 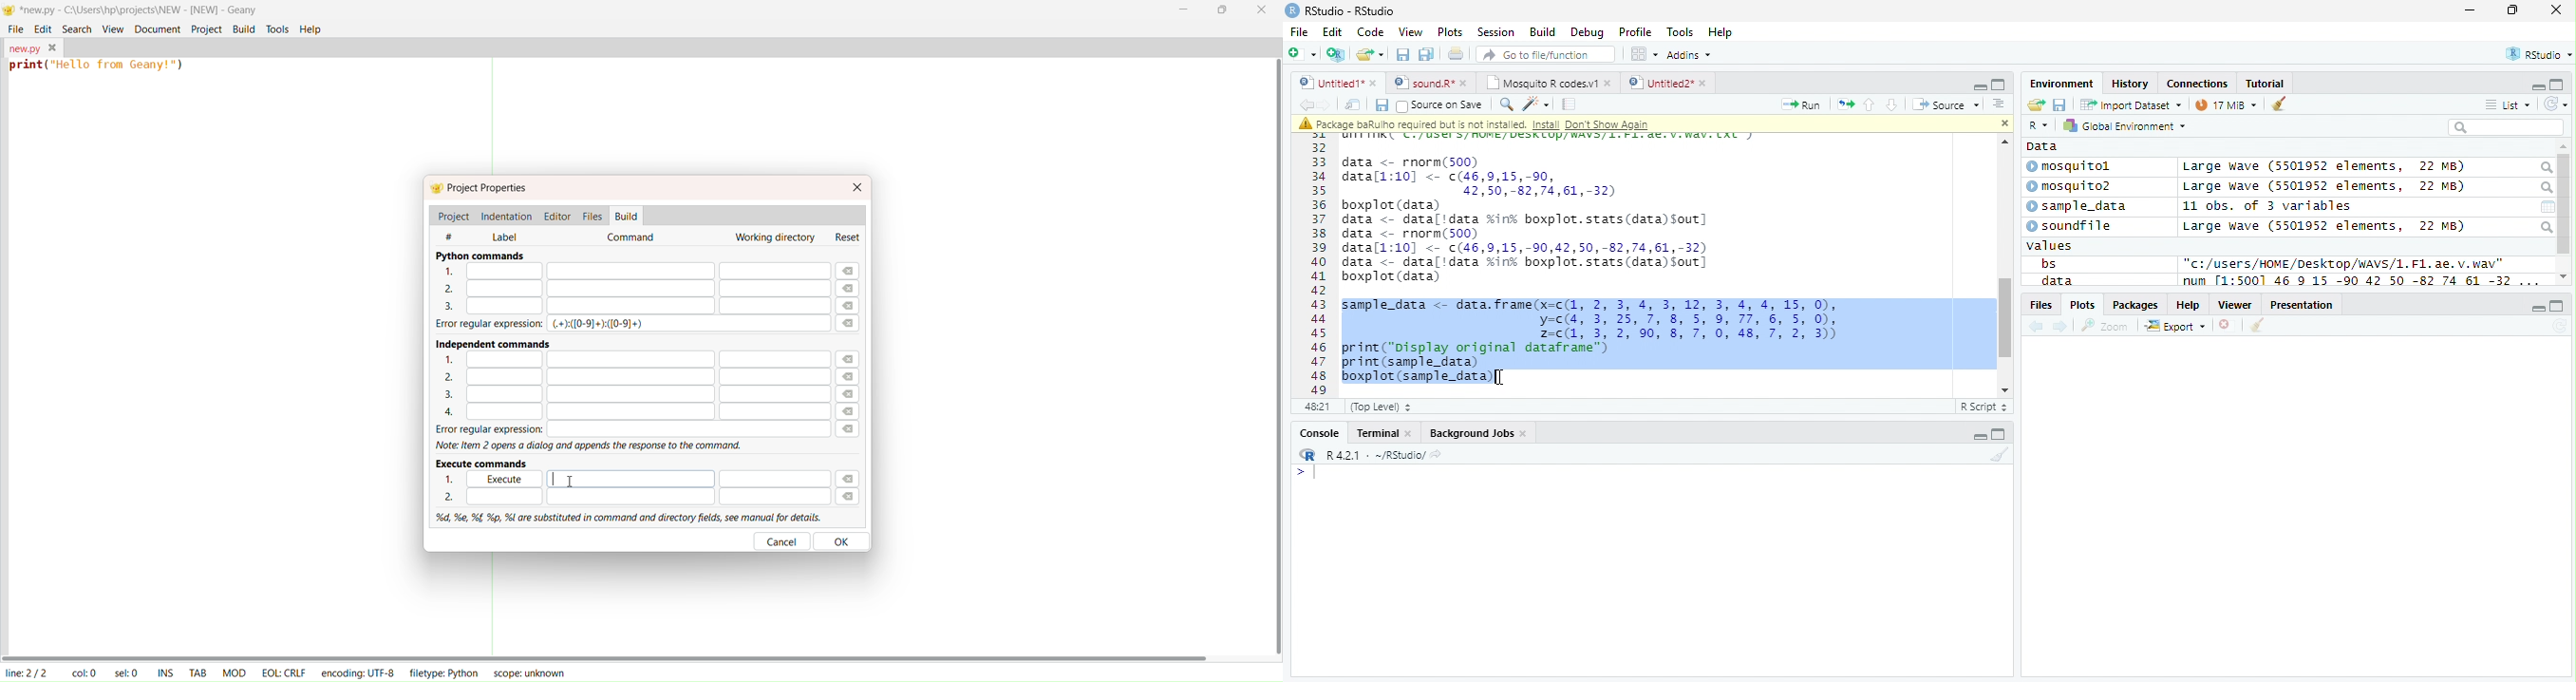 I want to click on Show in new window, so click(x=1353, y=105).